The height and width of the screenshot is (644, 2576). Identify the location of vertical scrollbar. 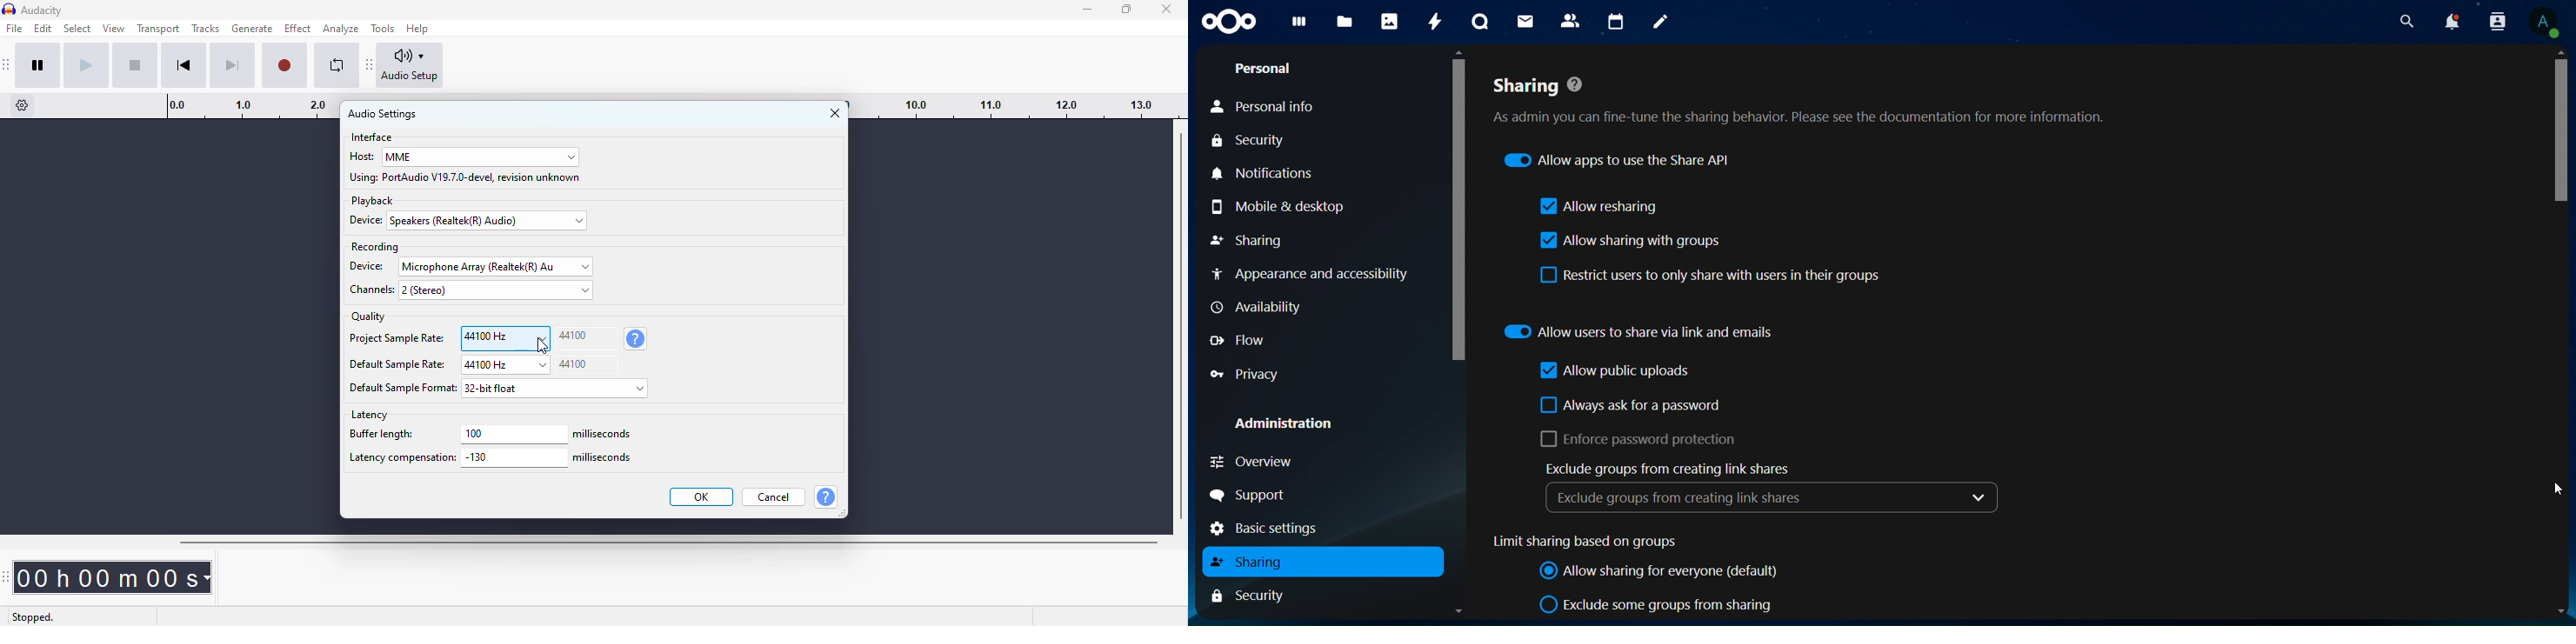
(1181, 325).